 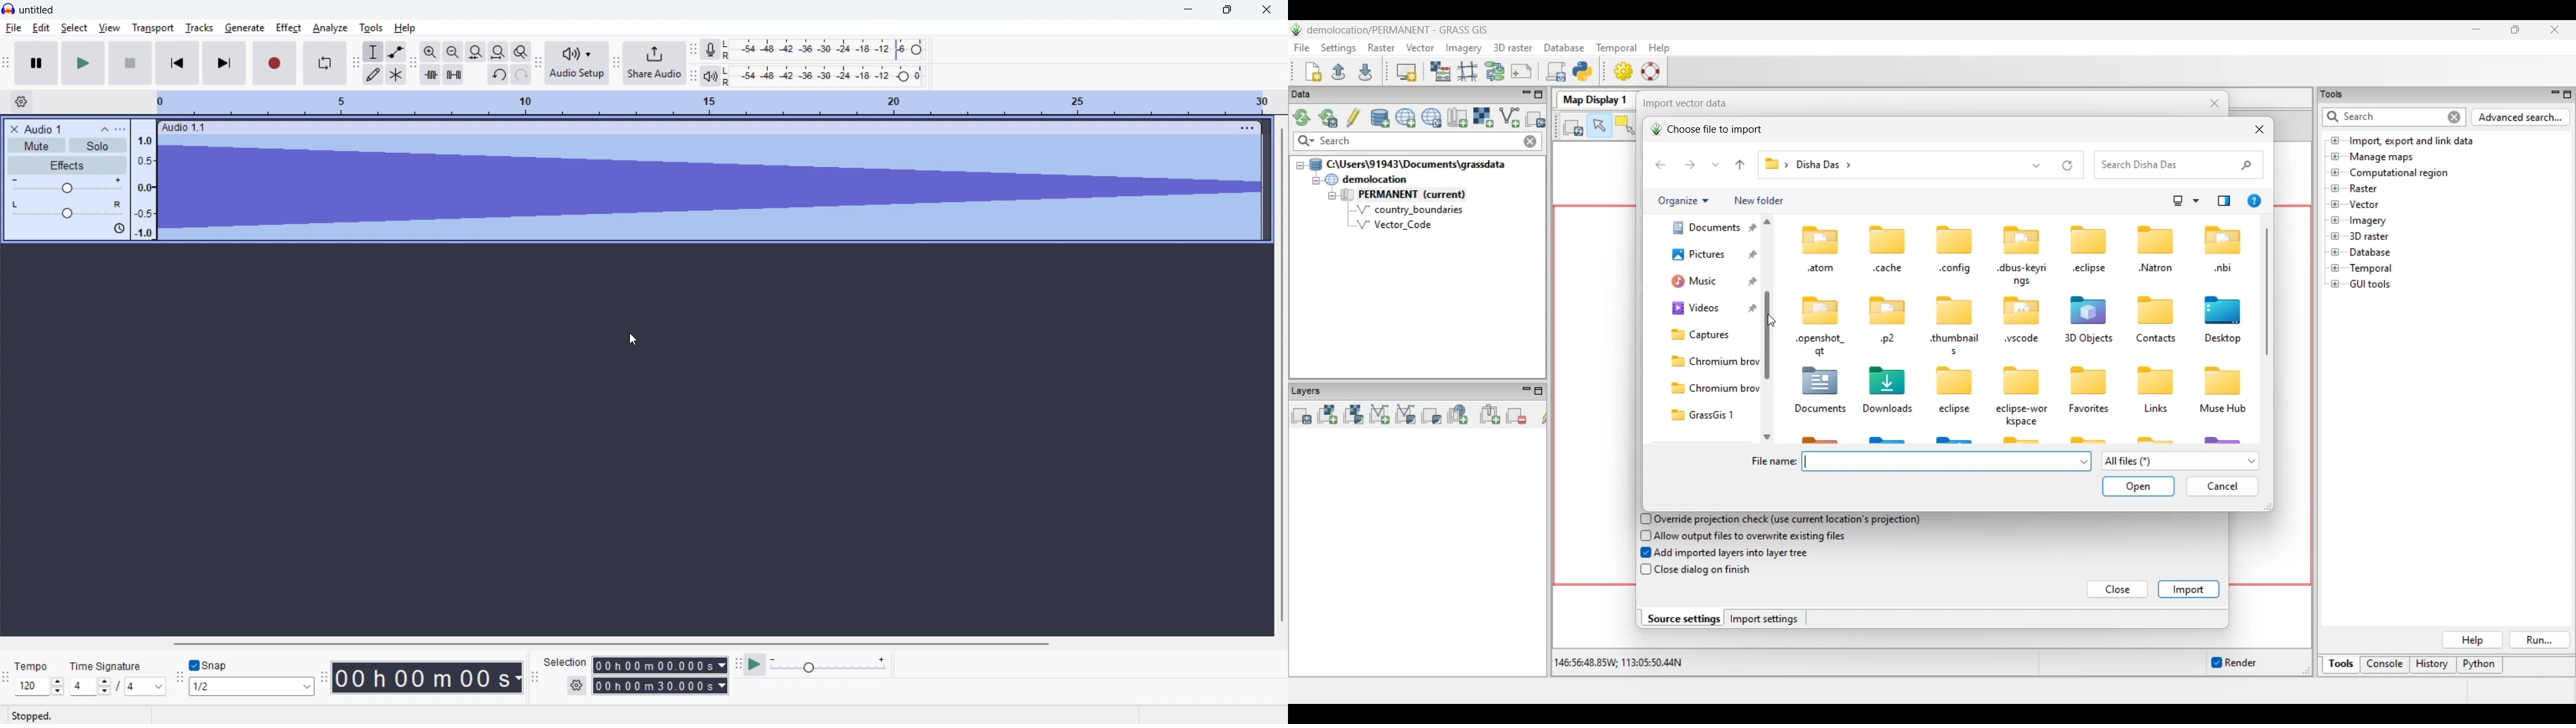 I want to click on Envelope tool, so click(x=396, y=52).